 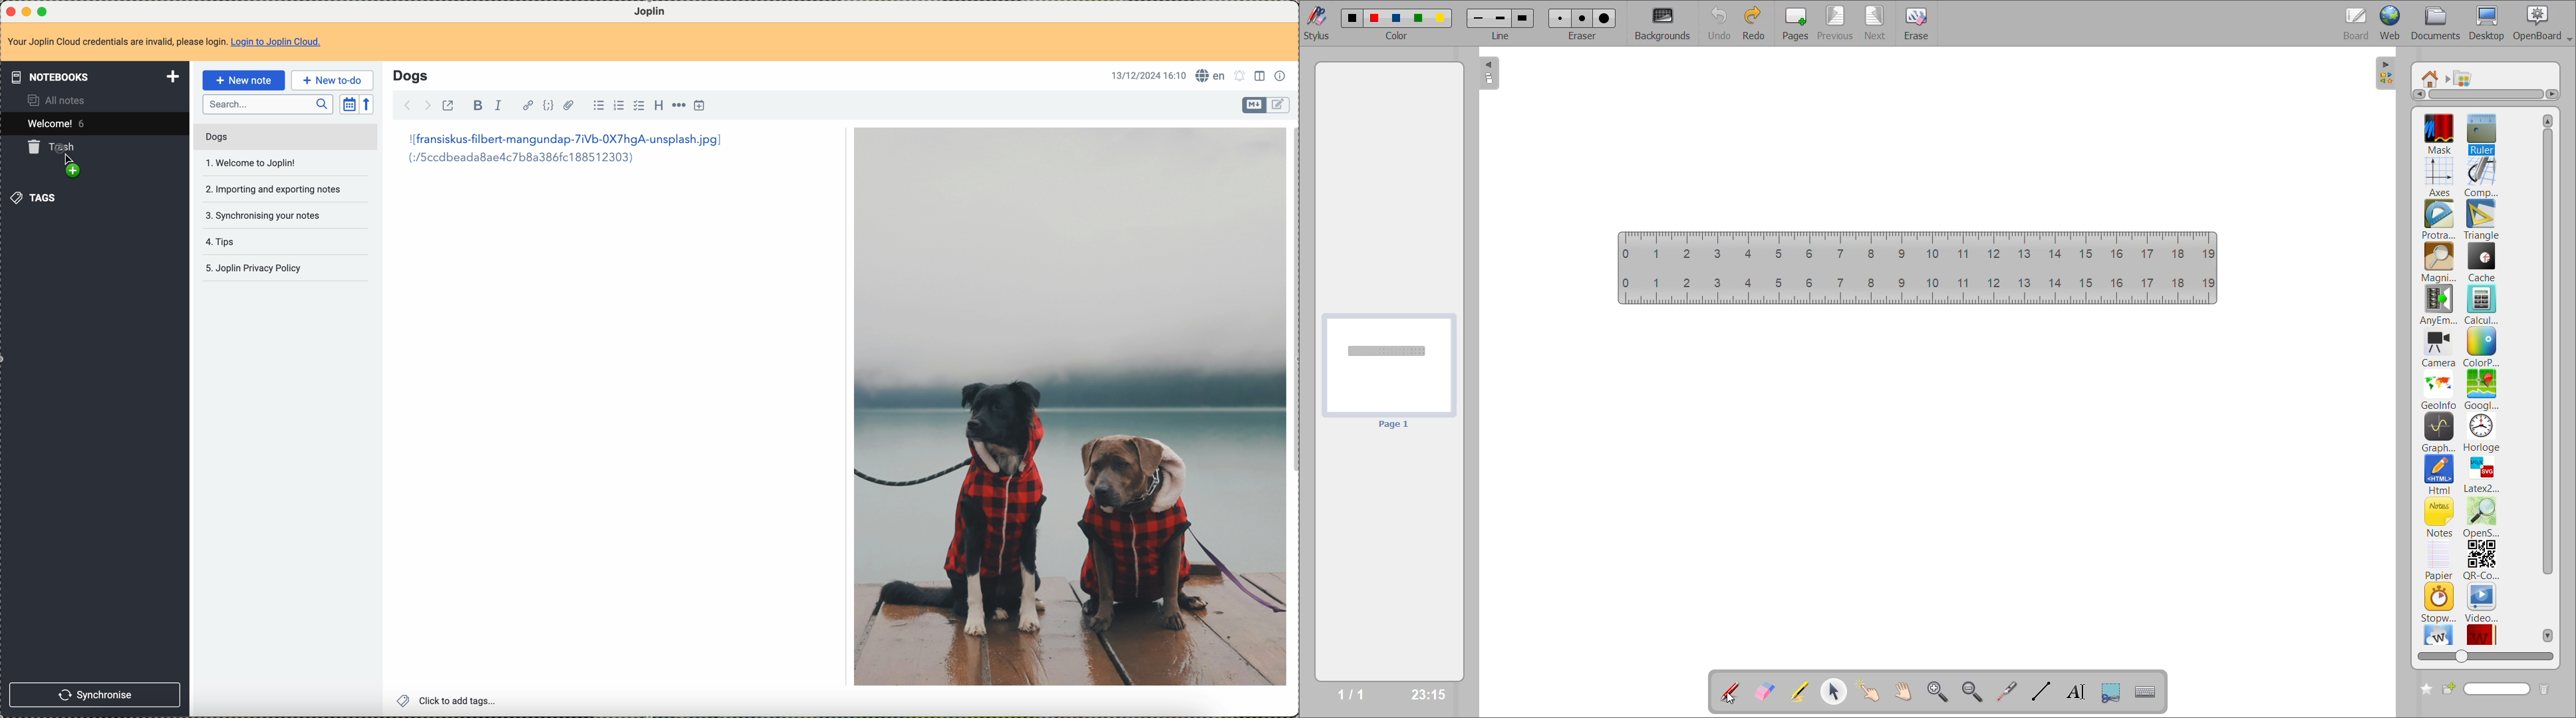 I want to click on importing and exportin notes, so click(x=272, y=189).